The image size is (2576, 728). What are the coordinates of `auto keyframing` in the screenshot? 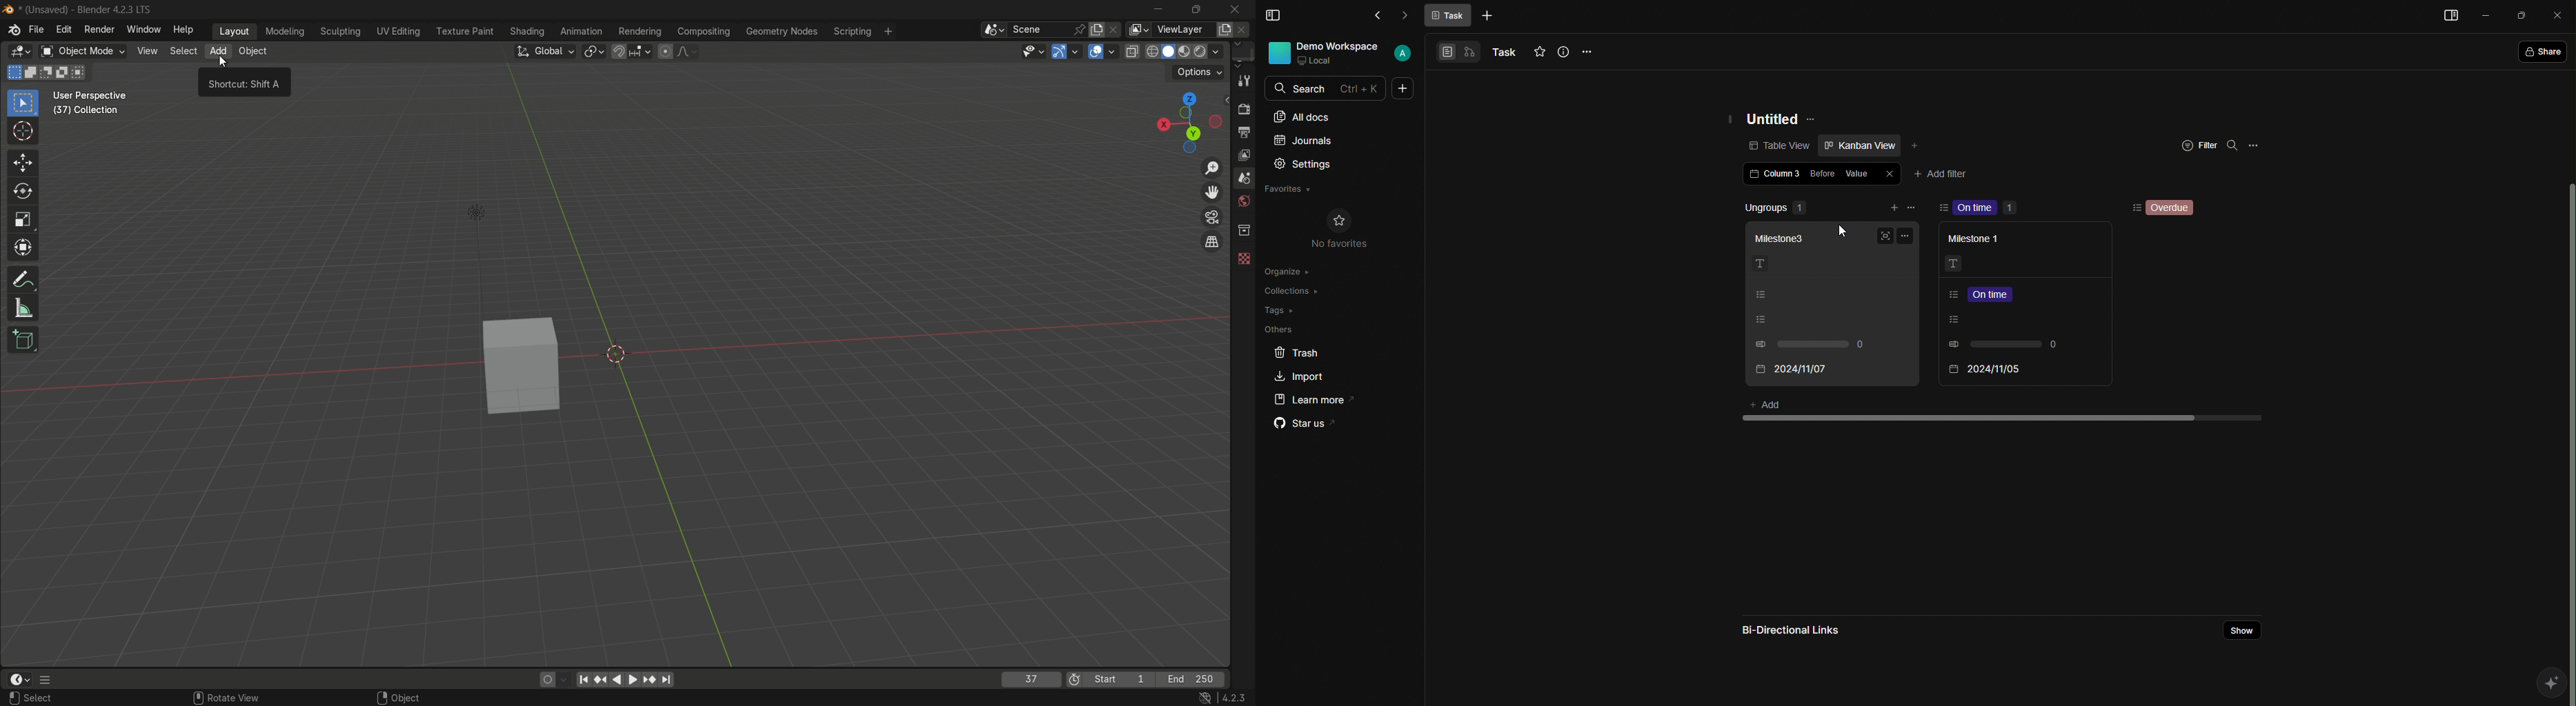 It's located at (567, 679).